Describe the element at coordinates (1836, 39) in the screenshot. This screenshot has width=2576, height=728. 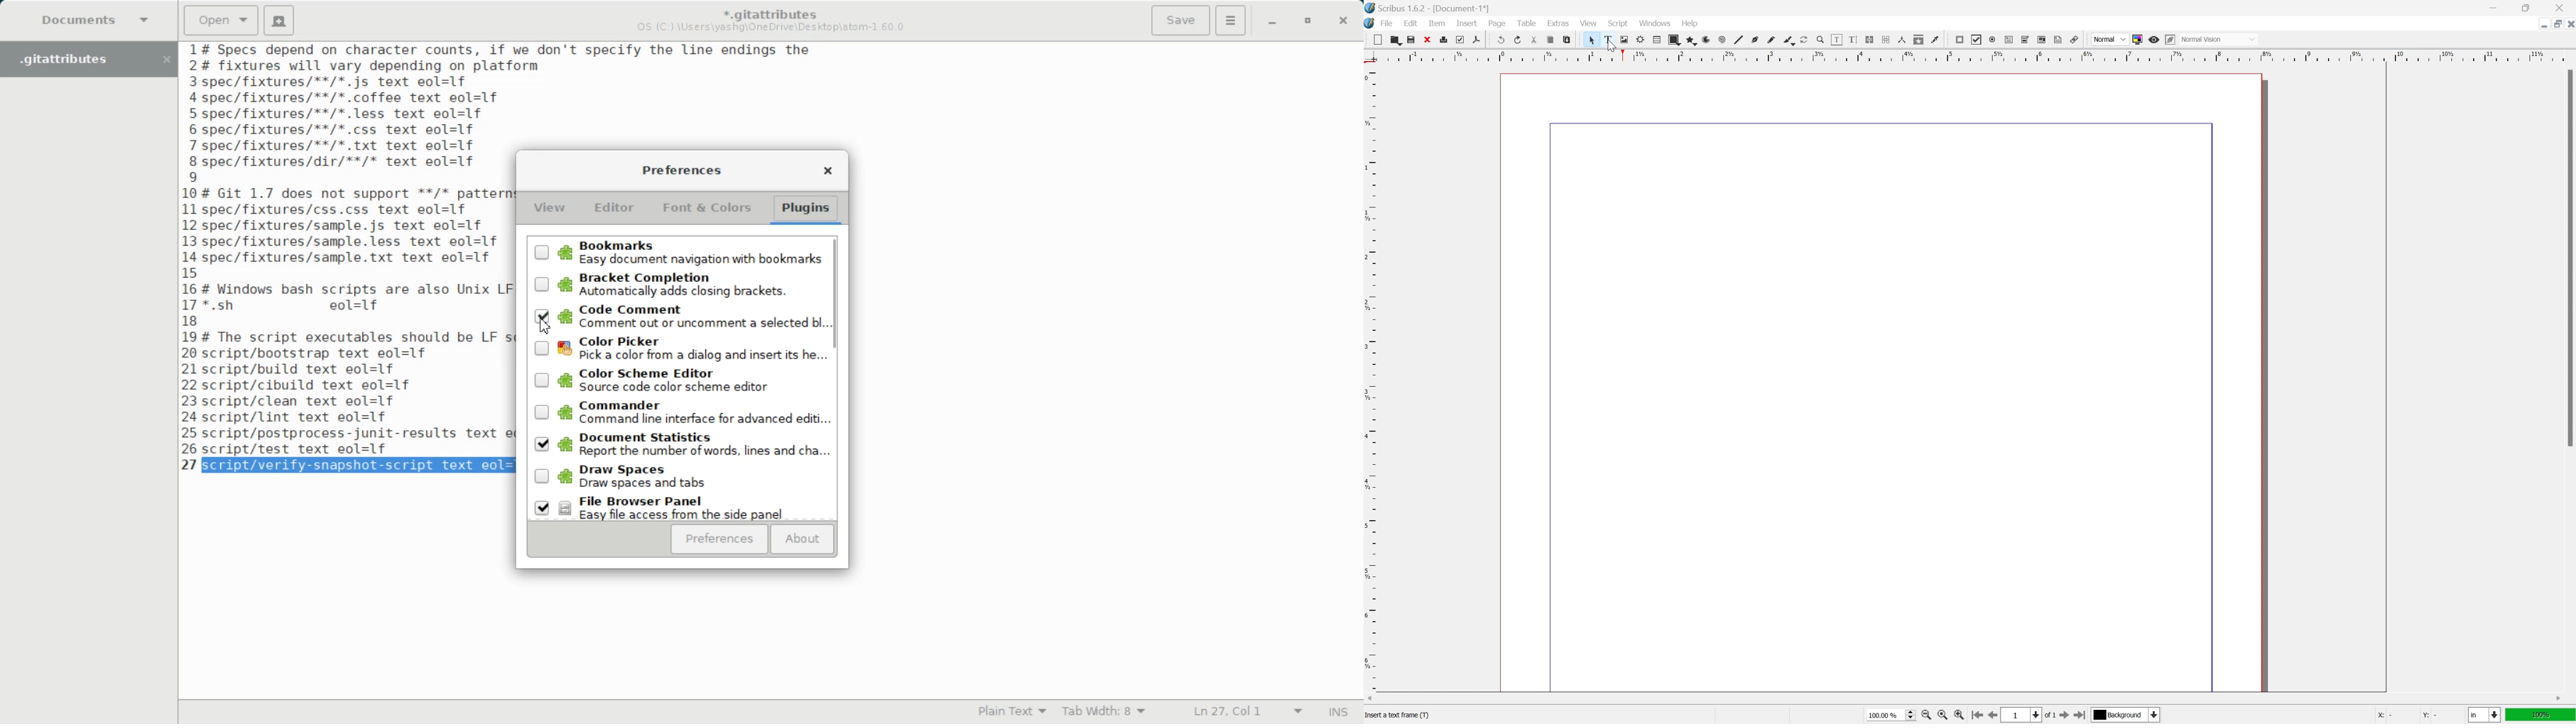
I see `edit contents of frame` at that location.